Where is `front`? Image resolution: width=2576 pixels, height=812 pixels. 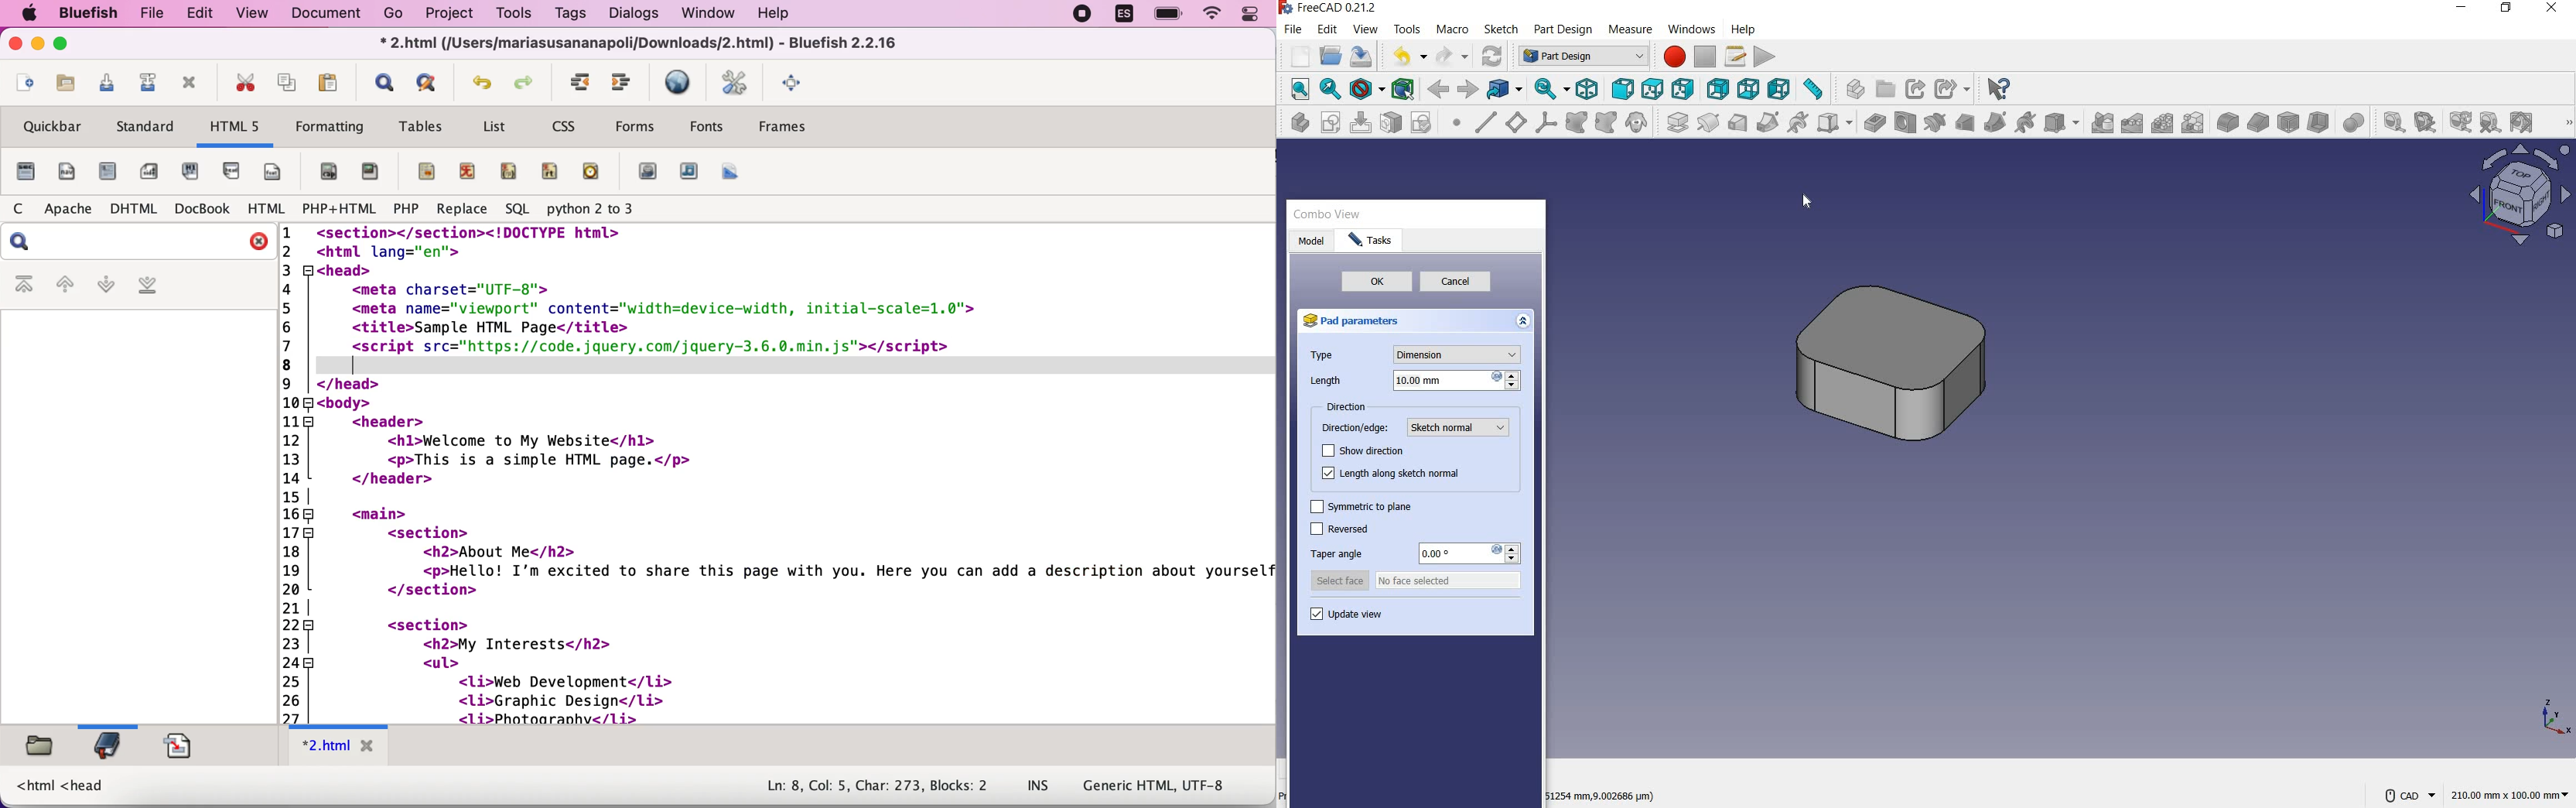 front is located at coordinates (1624, 89).